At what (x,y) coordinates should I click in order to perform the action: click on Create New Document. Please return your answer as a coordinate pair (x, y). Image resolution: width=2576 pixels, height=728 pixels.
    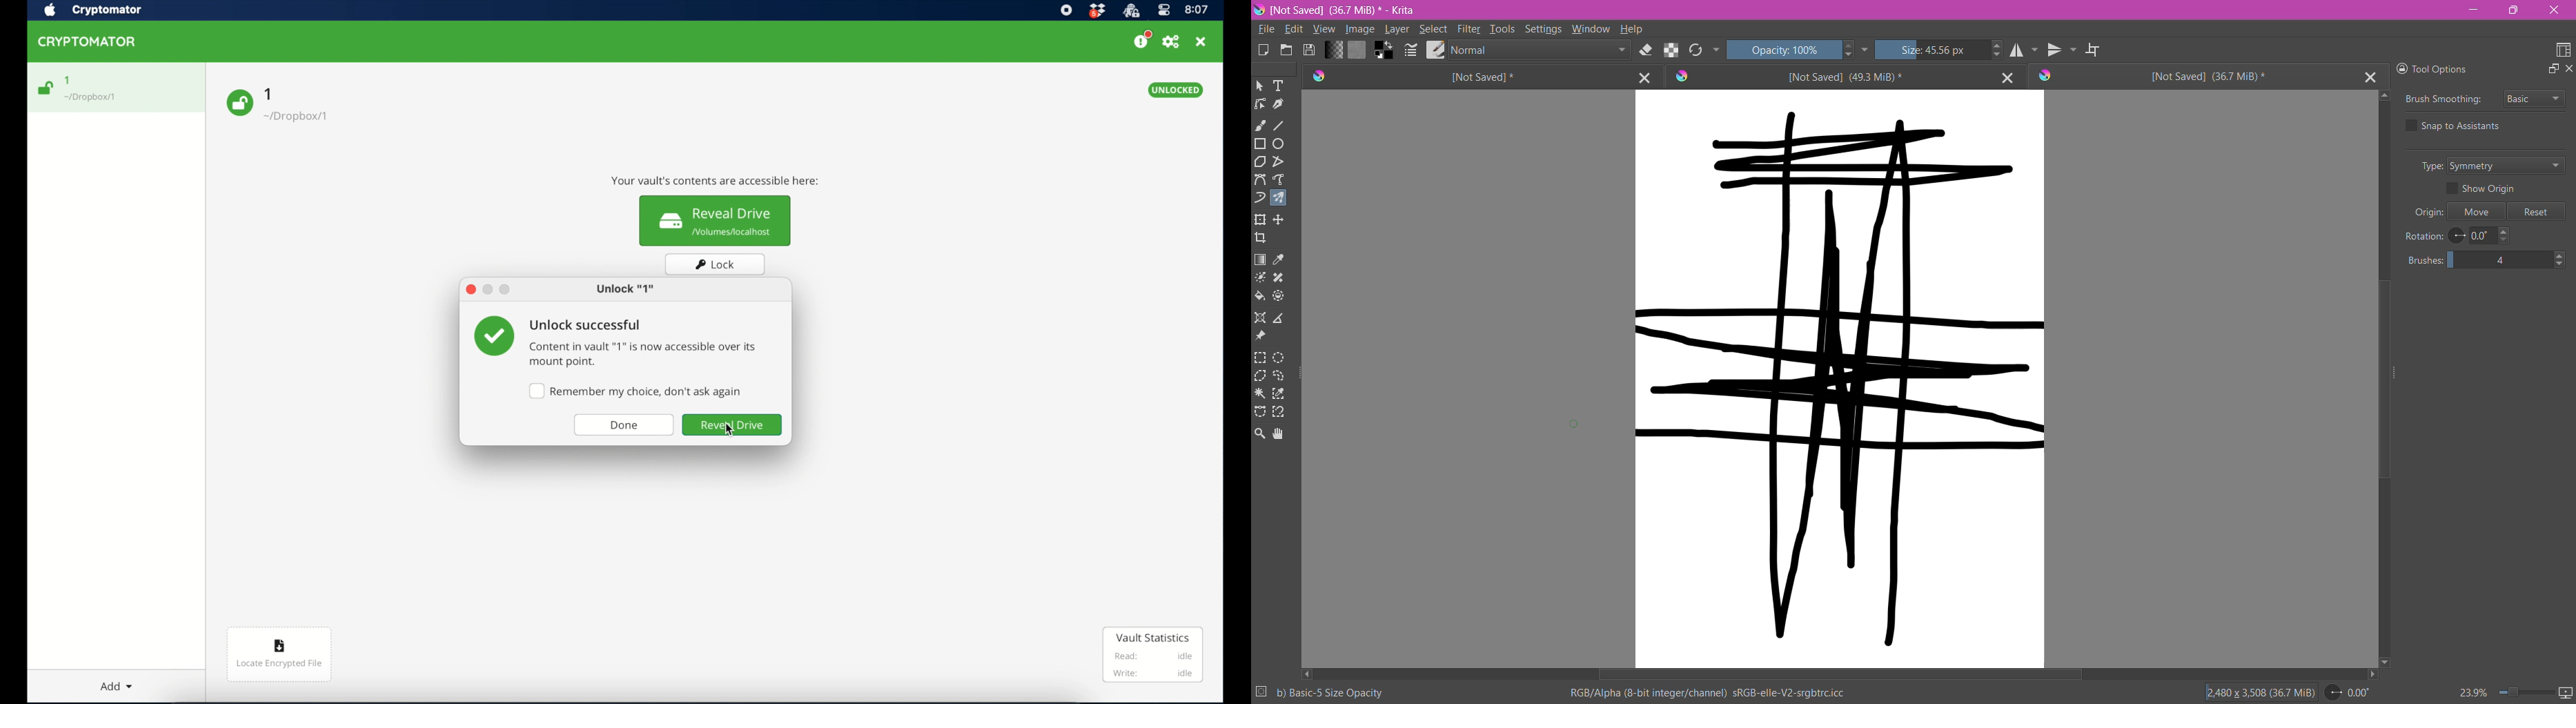
    Looking at the image, I should click on (1262, 52).